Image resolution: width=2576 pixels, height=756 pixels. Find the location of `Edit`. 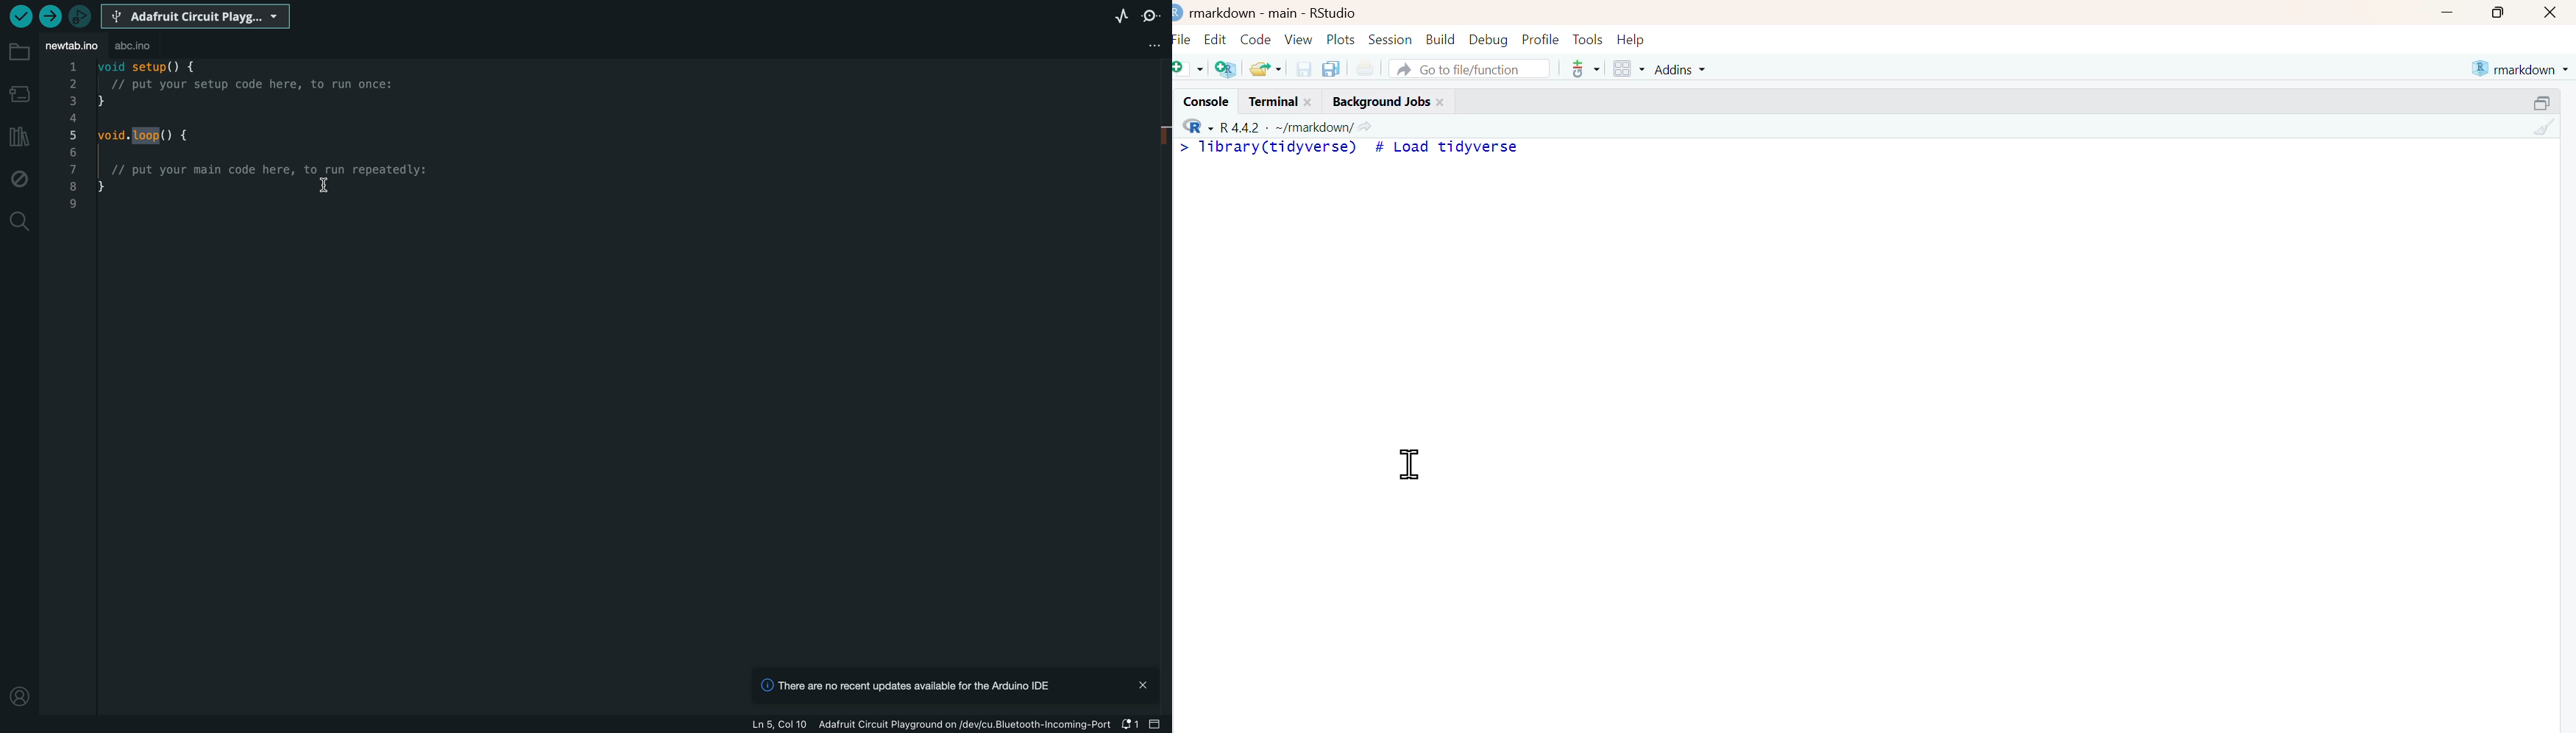

Edit is located at coordinates (1216, 36).